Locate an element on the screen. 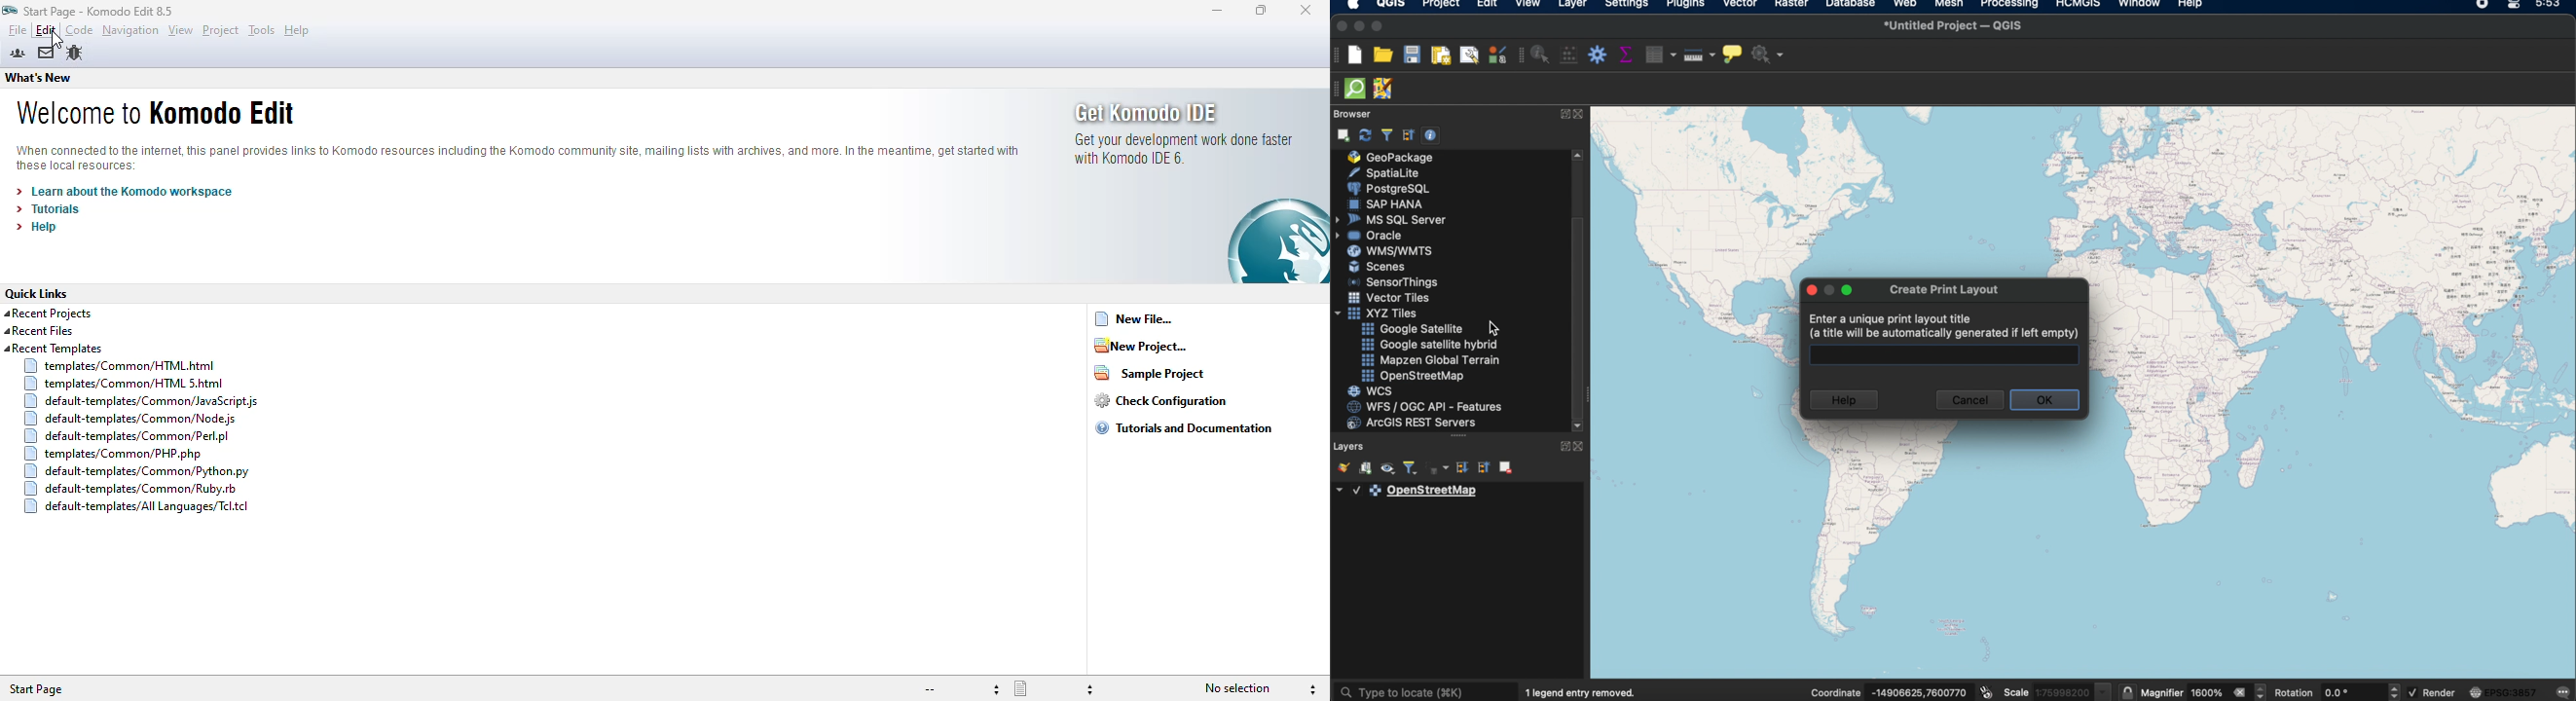 The width and height of the screenshot is (2576, 728). no action selected is located at coordinates (1771, 56).